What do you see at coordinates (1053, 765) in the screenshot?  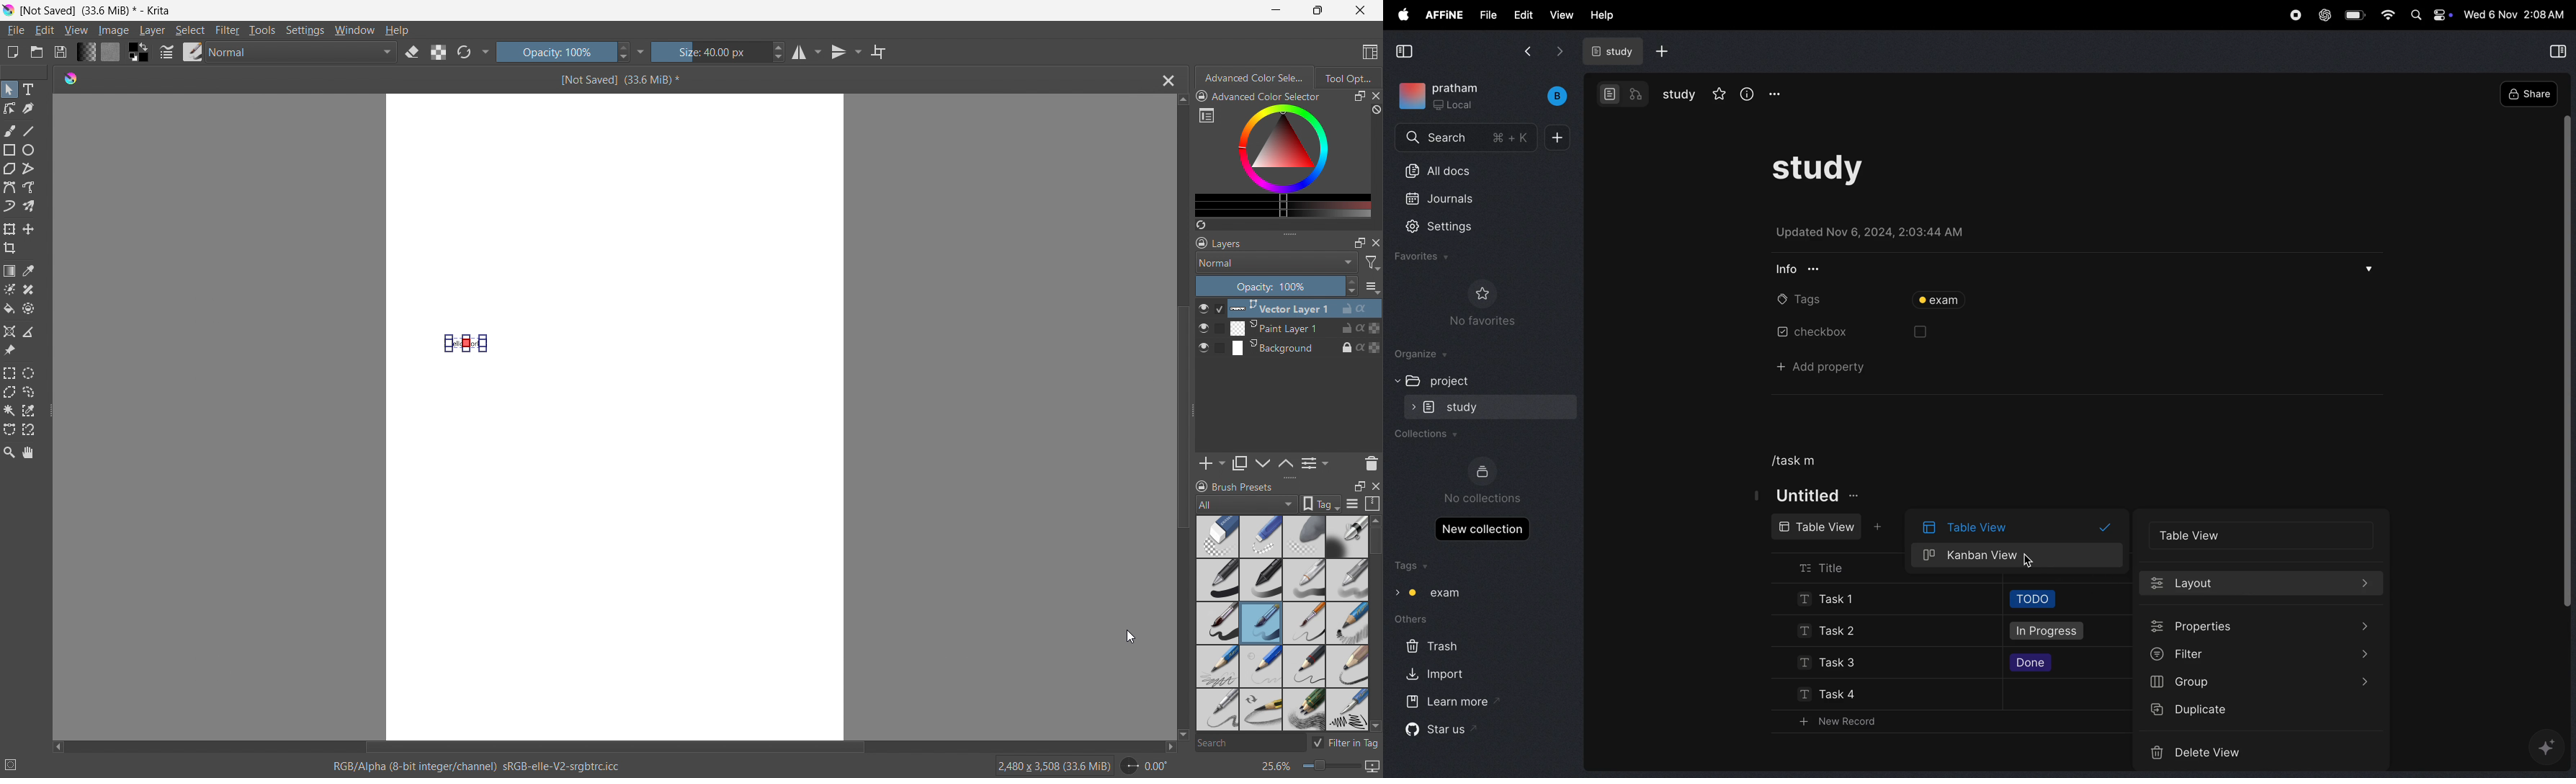 I see `2480 X 3508 (33.5 MiB)` at bounding box center [1053, 765].